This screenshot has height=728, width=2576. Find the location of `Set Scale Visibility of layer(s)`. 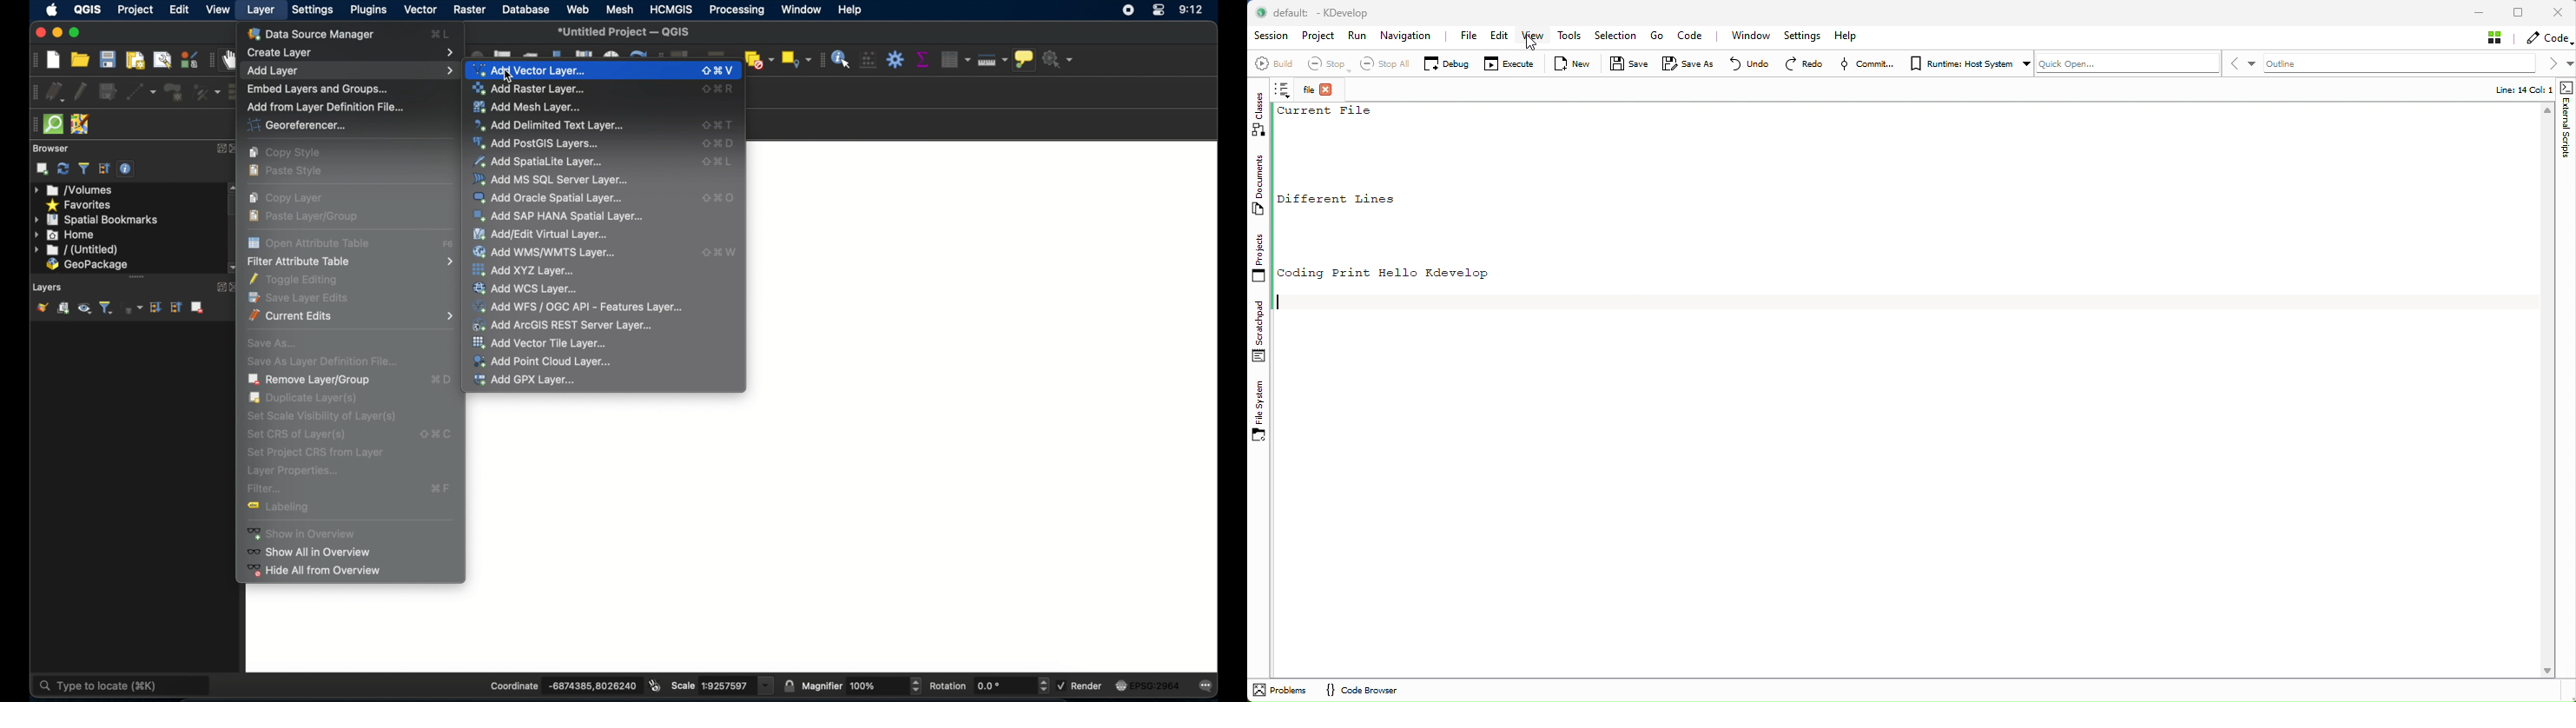

Set Scale Visibility of layer(s) is located at coordinates (354, 417).